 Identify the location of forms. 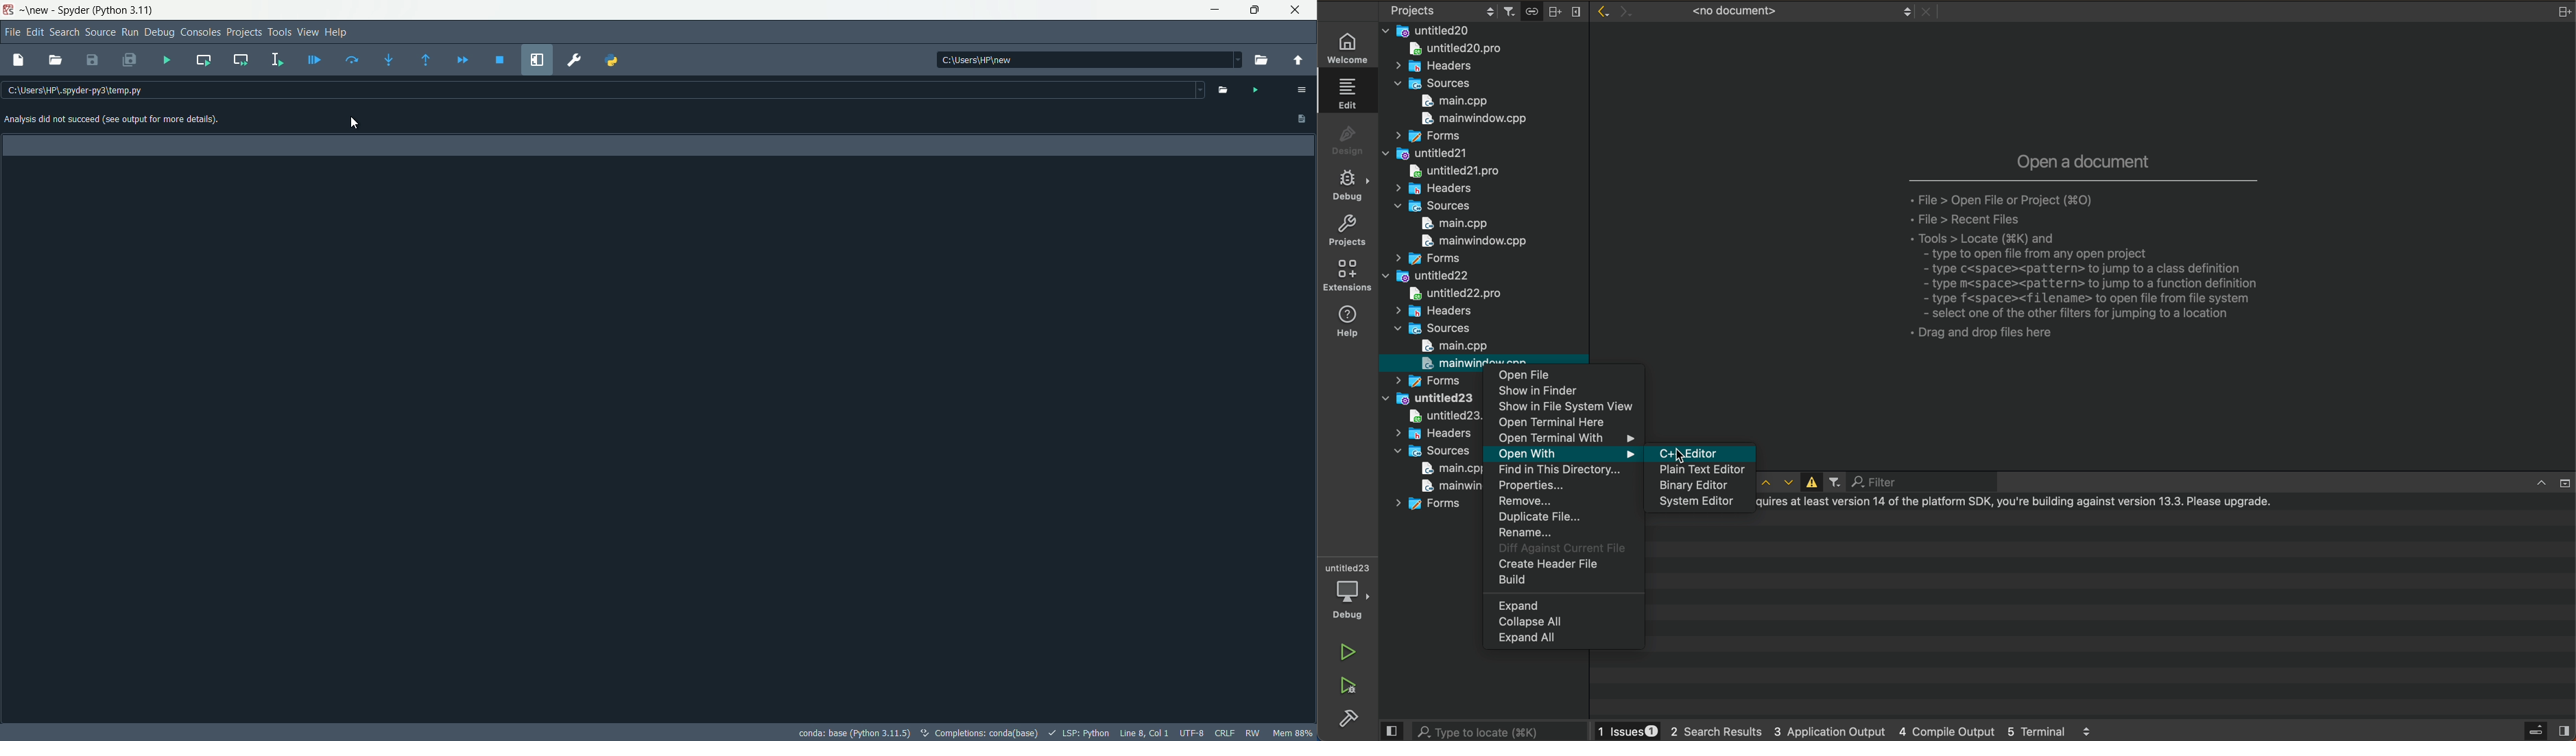
(1434, 507).